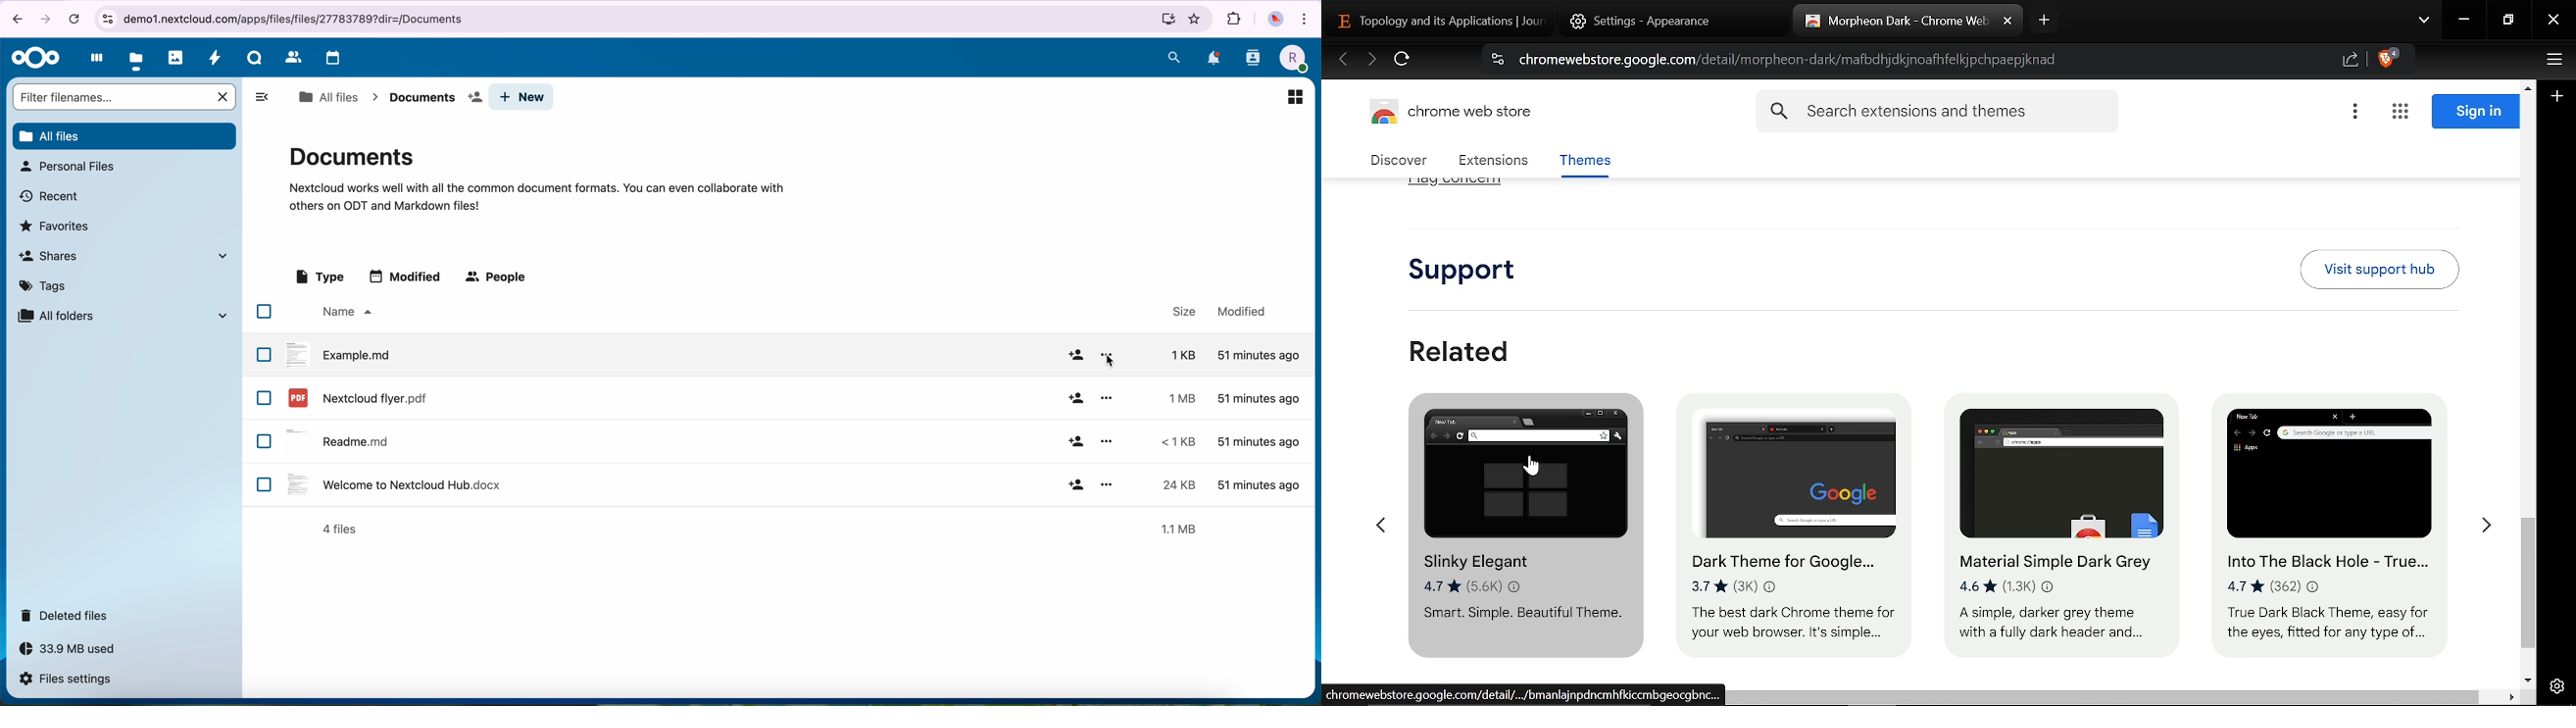 The width and height of the screenshot is (2576, 728). What do you see at coordinates (1403, 62) in the screenshot?
I see `Refesh` at bounding box center [1403, 62].